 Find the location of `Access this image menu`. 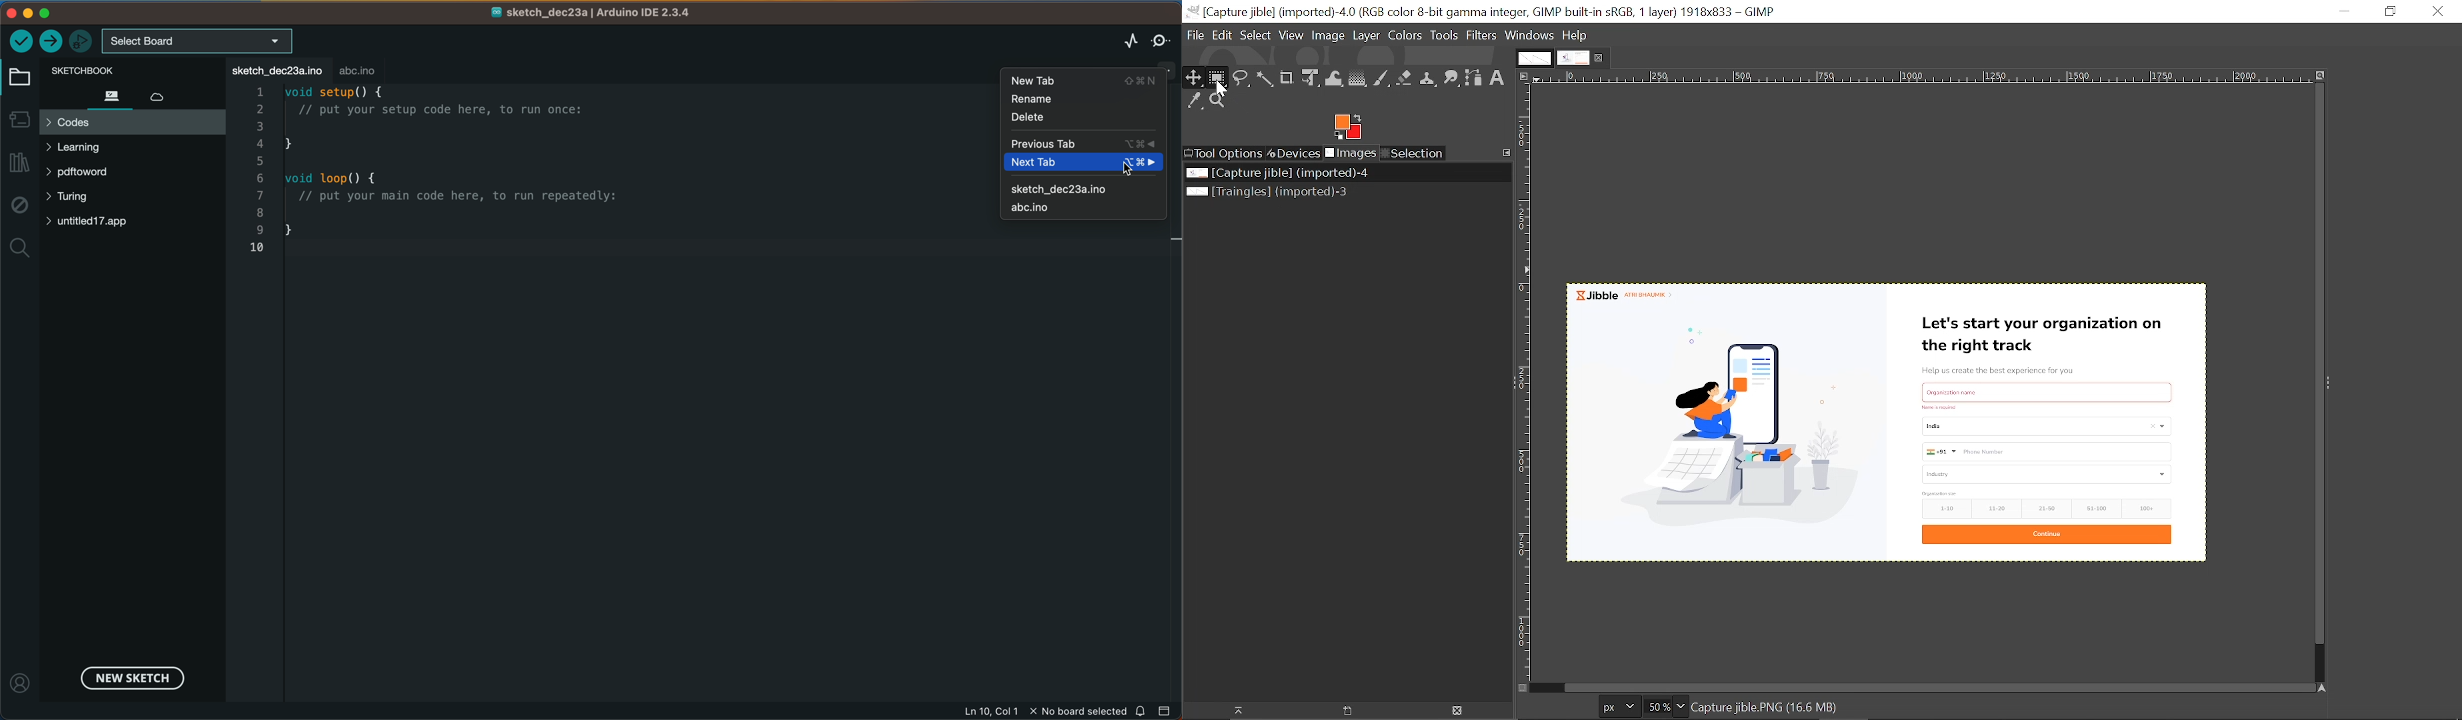

Access this image menu is located at coordinates (1524, 76).